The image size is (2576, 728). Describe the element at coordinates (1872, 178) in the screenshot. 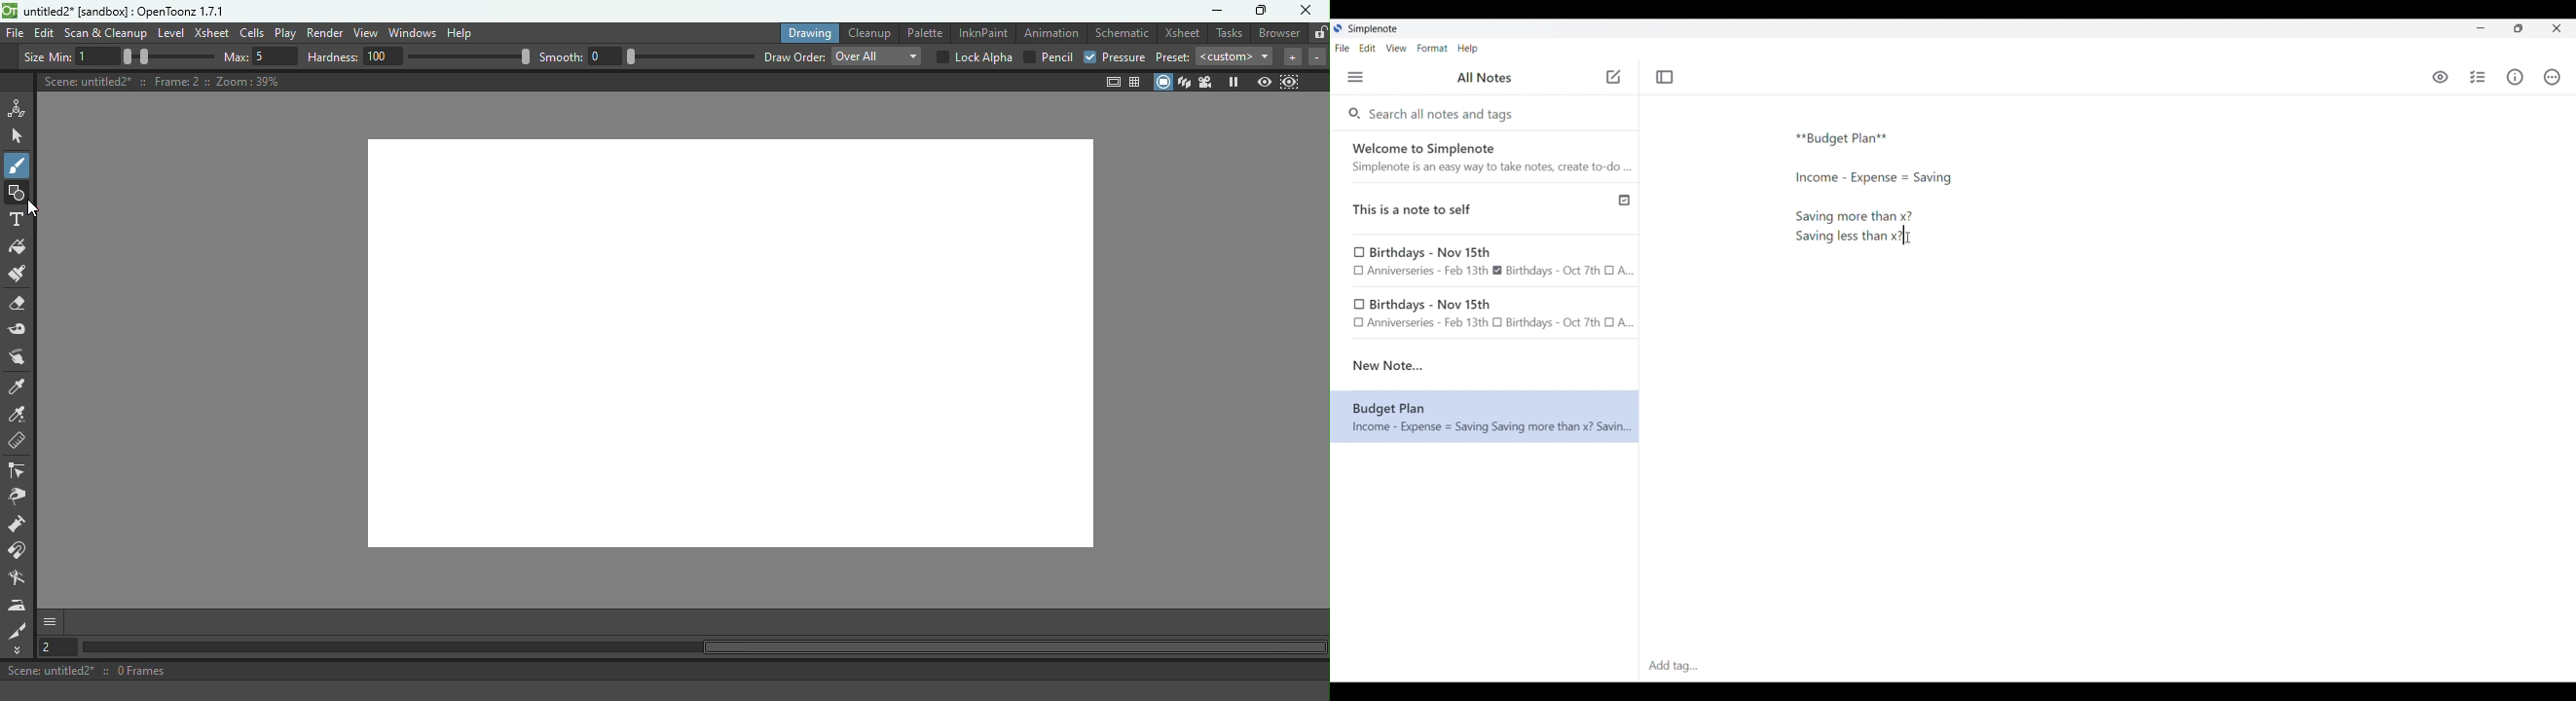

I see `More text typed in` at that location.